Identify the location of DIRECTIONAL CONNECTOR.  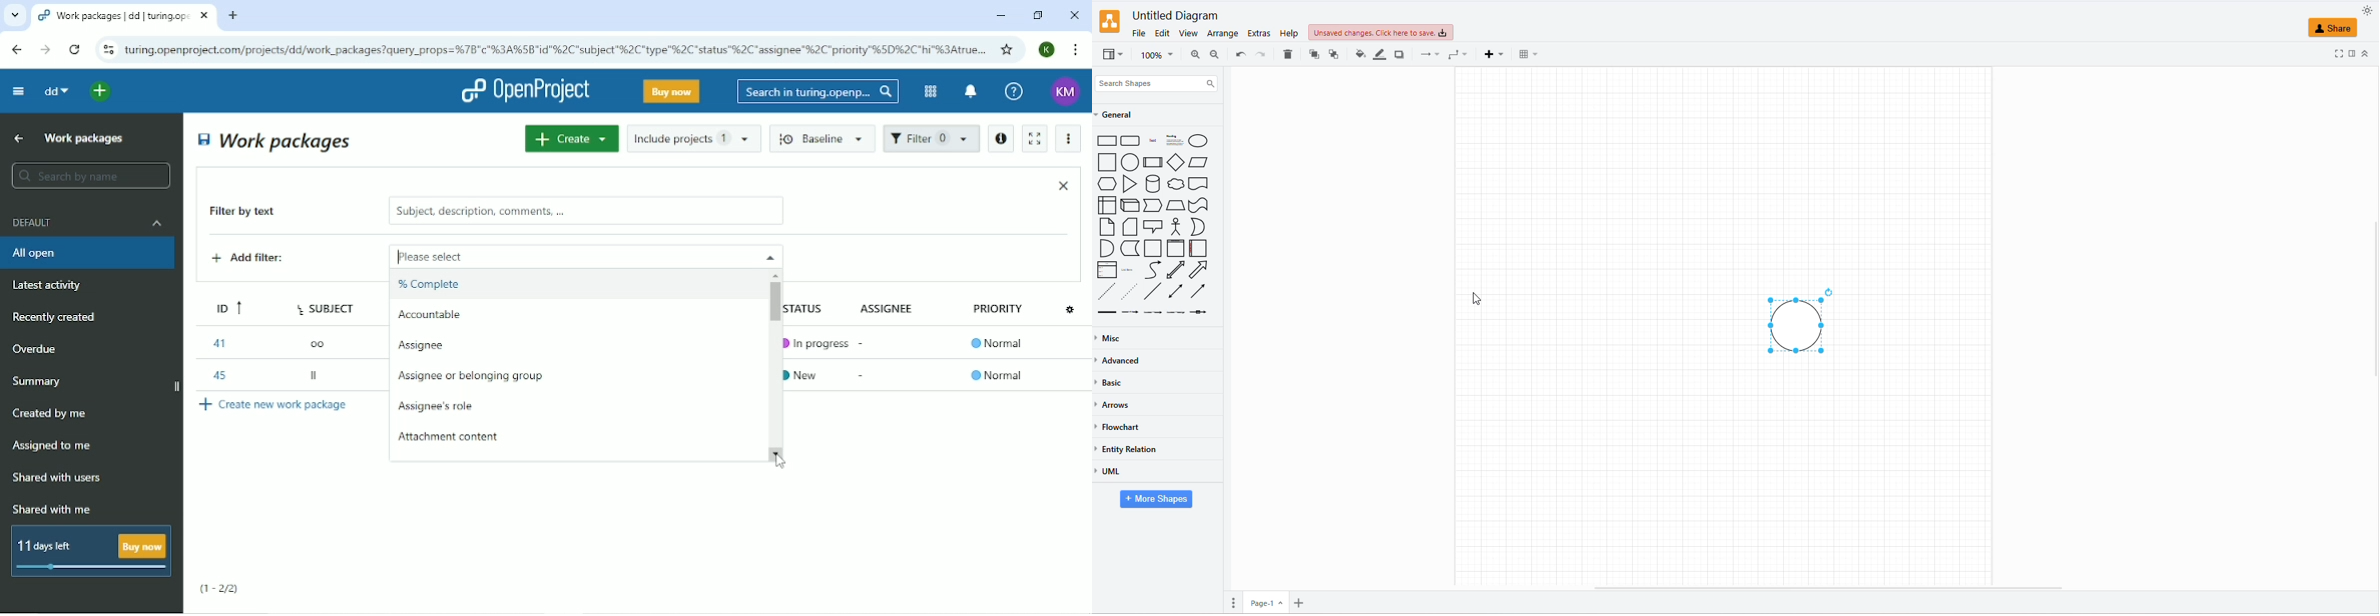
(1196, 292).